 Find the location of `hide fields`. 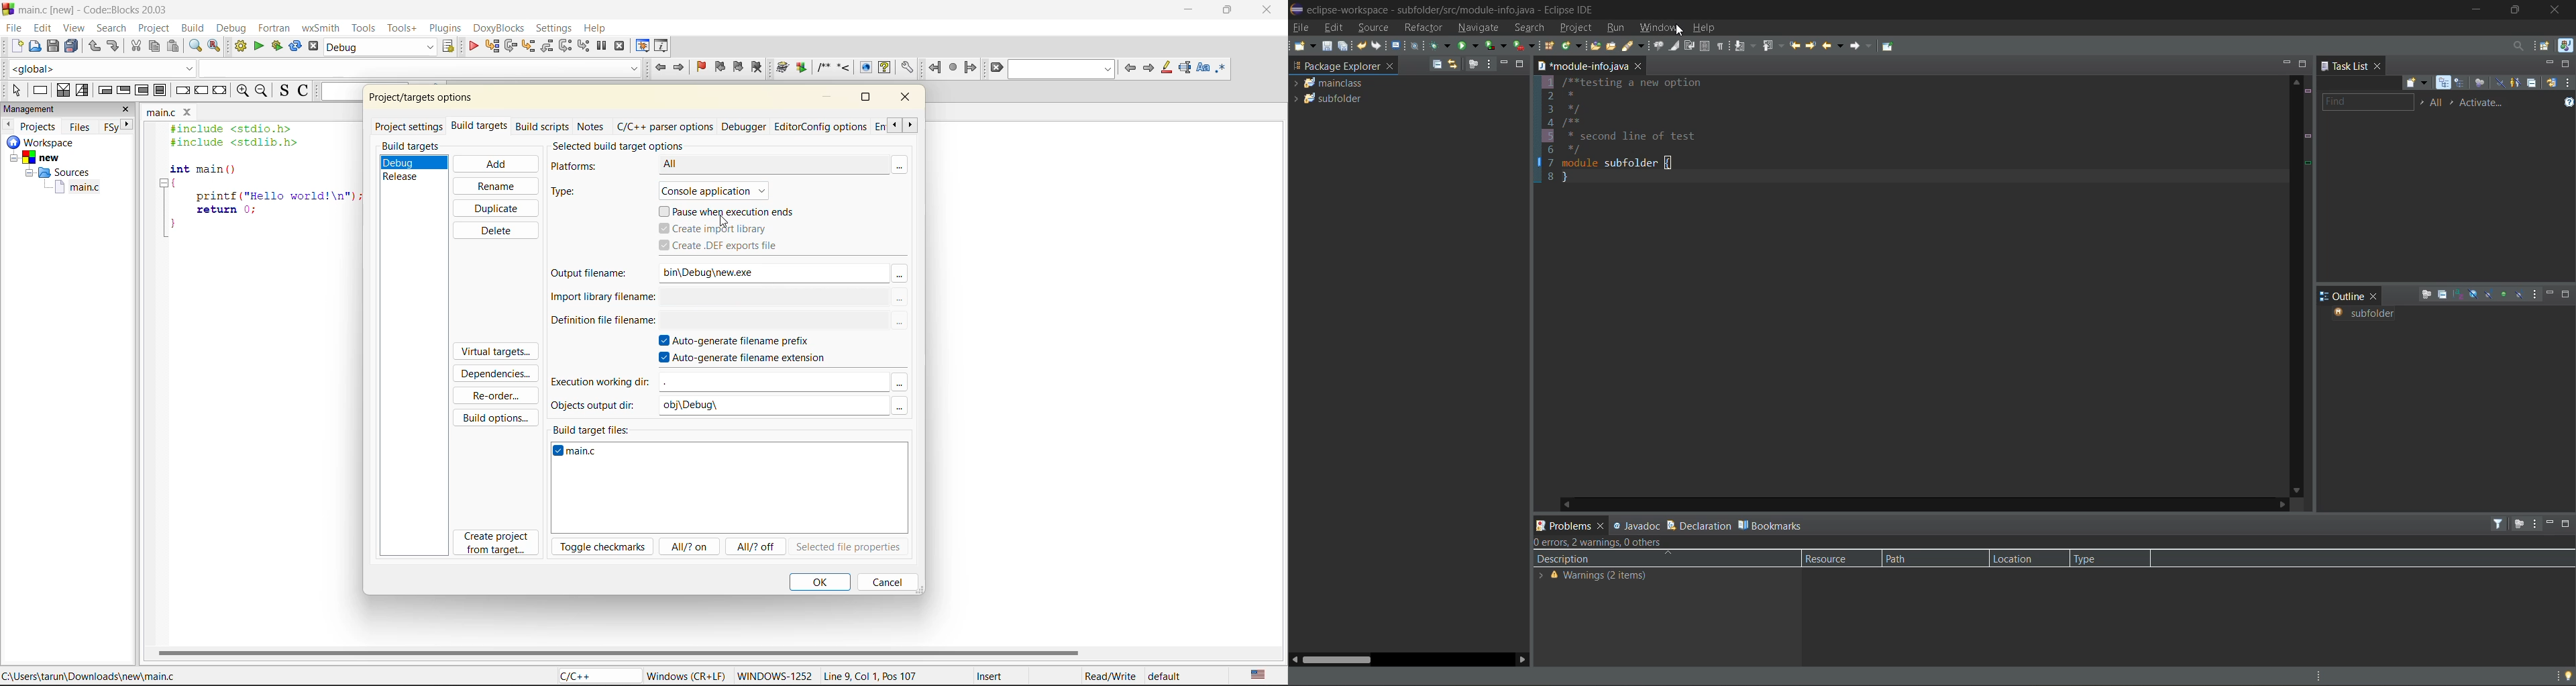

hide fields is located at coordinates (2473, 293).